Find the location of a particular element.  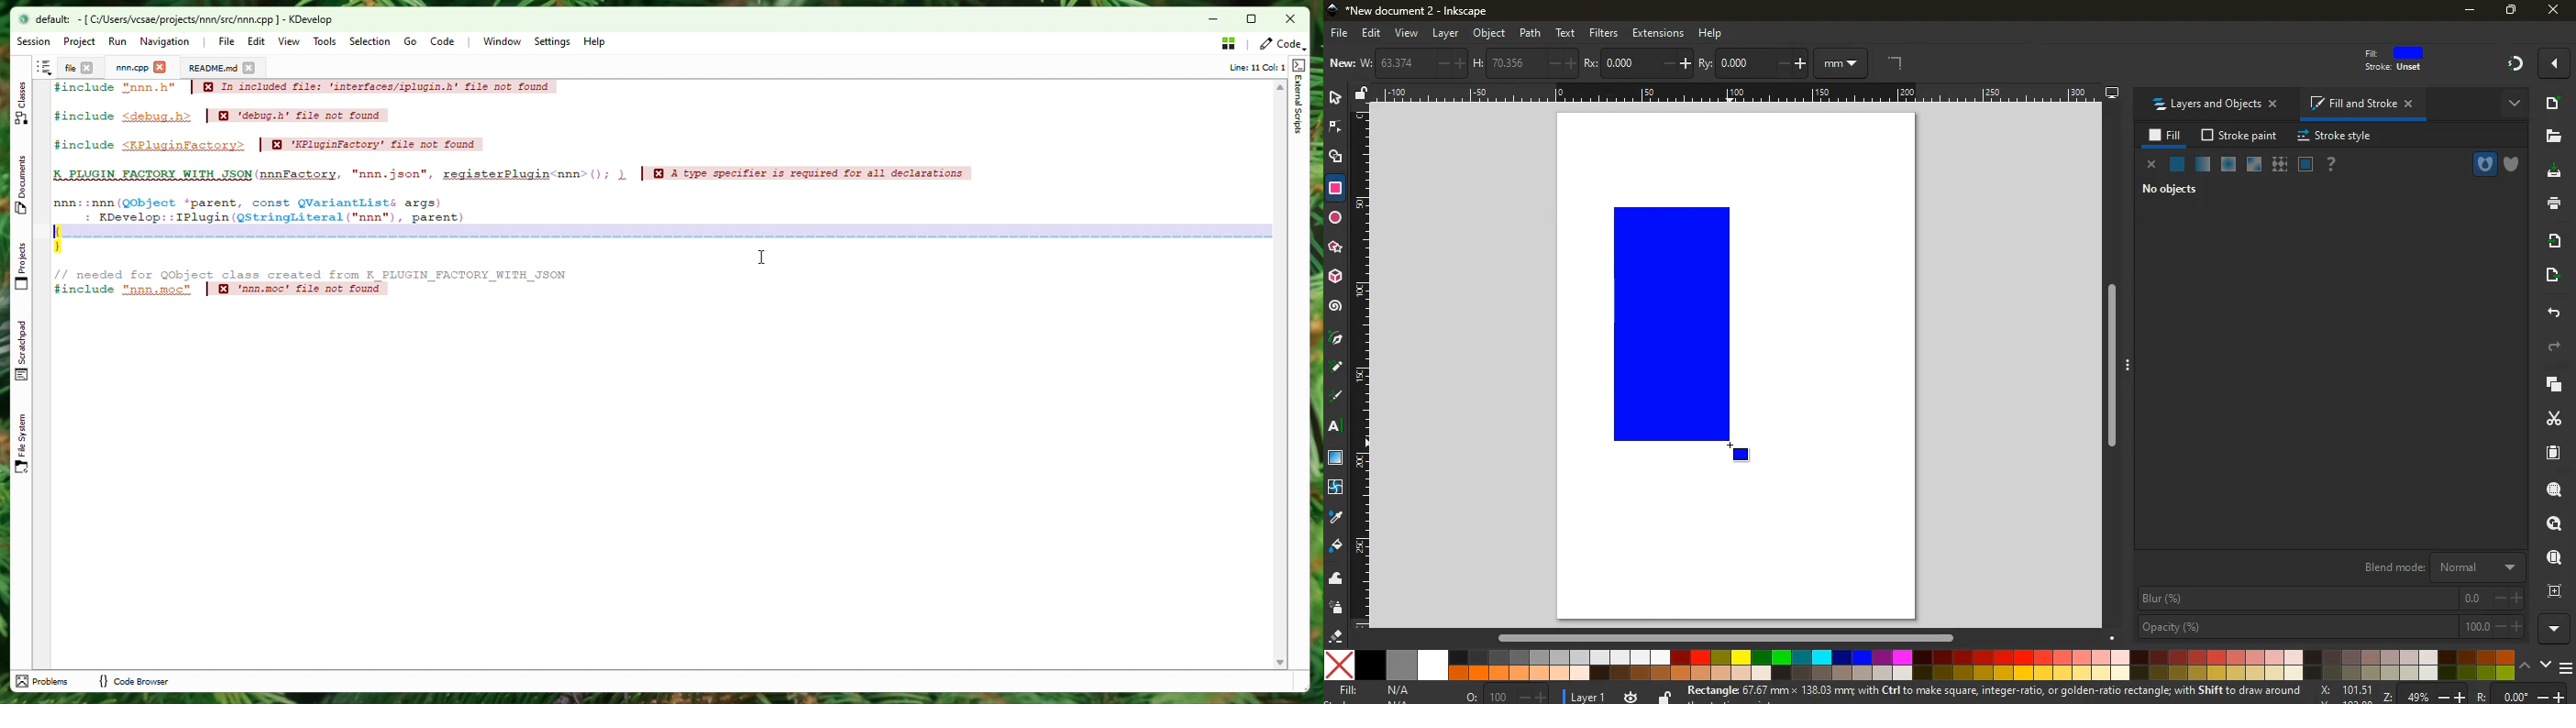

print is located at coordinates (2552, 204).